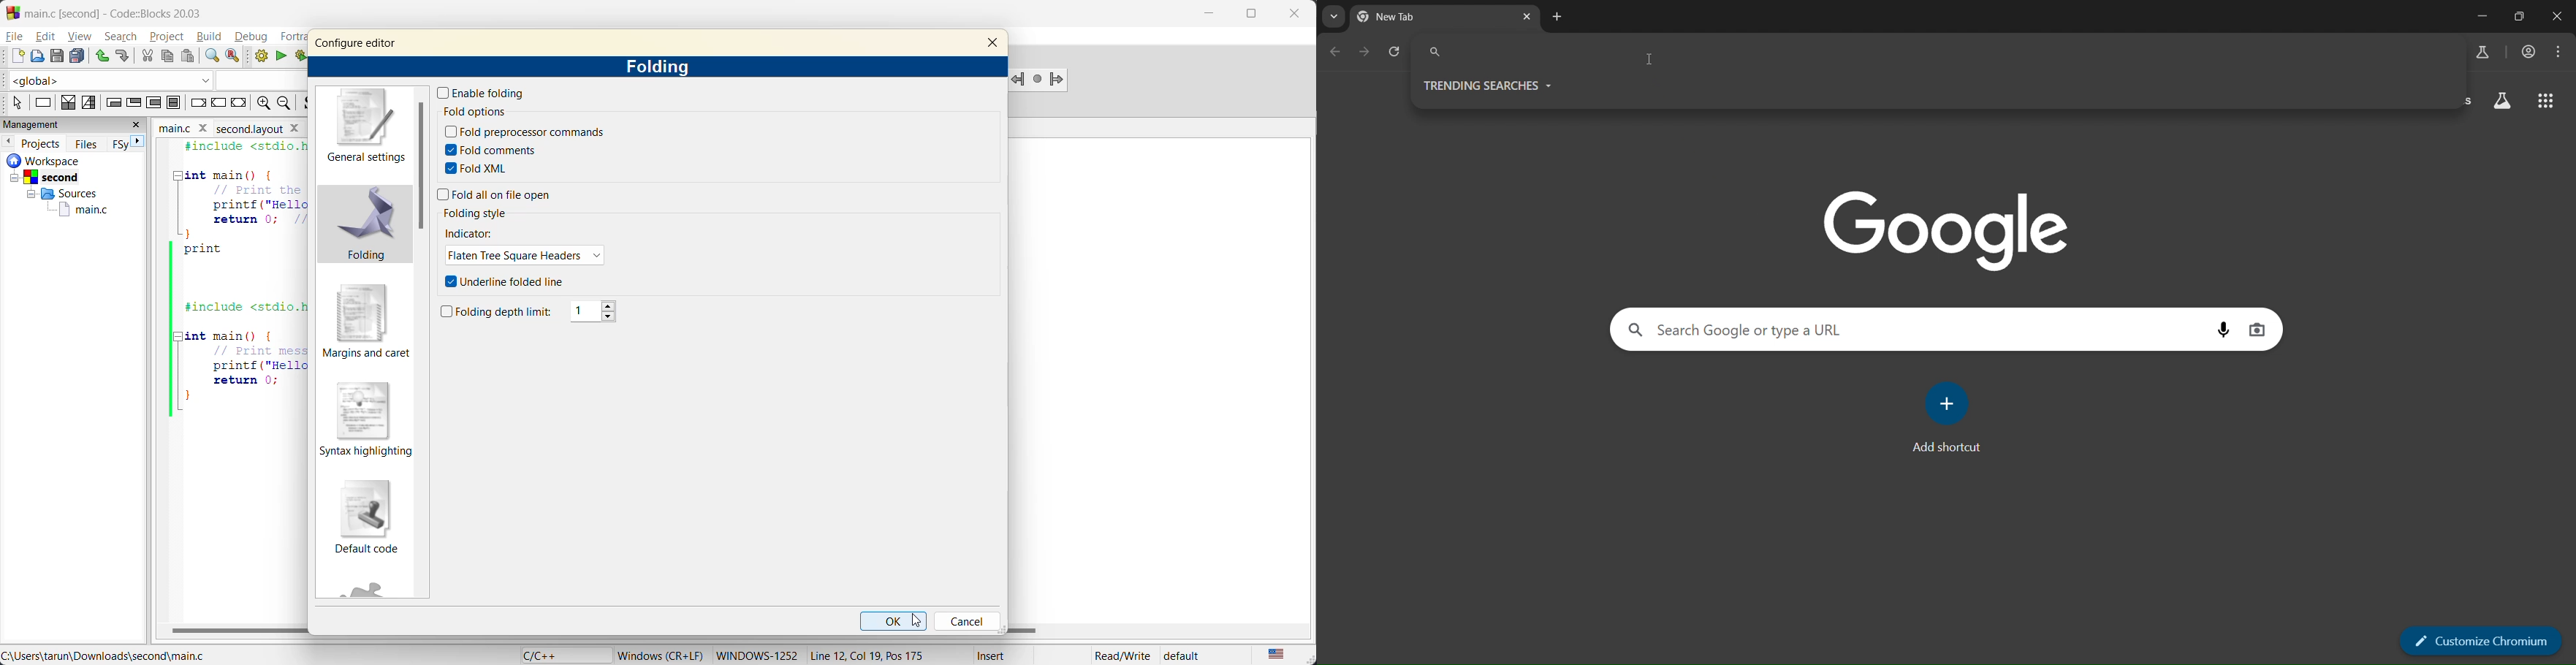 This screenshot has width=2576, height=672. What do you see at coordinates (367, 514) in the screenshot?
I see `default code` at bounding box center [367, 514].